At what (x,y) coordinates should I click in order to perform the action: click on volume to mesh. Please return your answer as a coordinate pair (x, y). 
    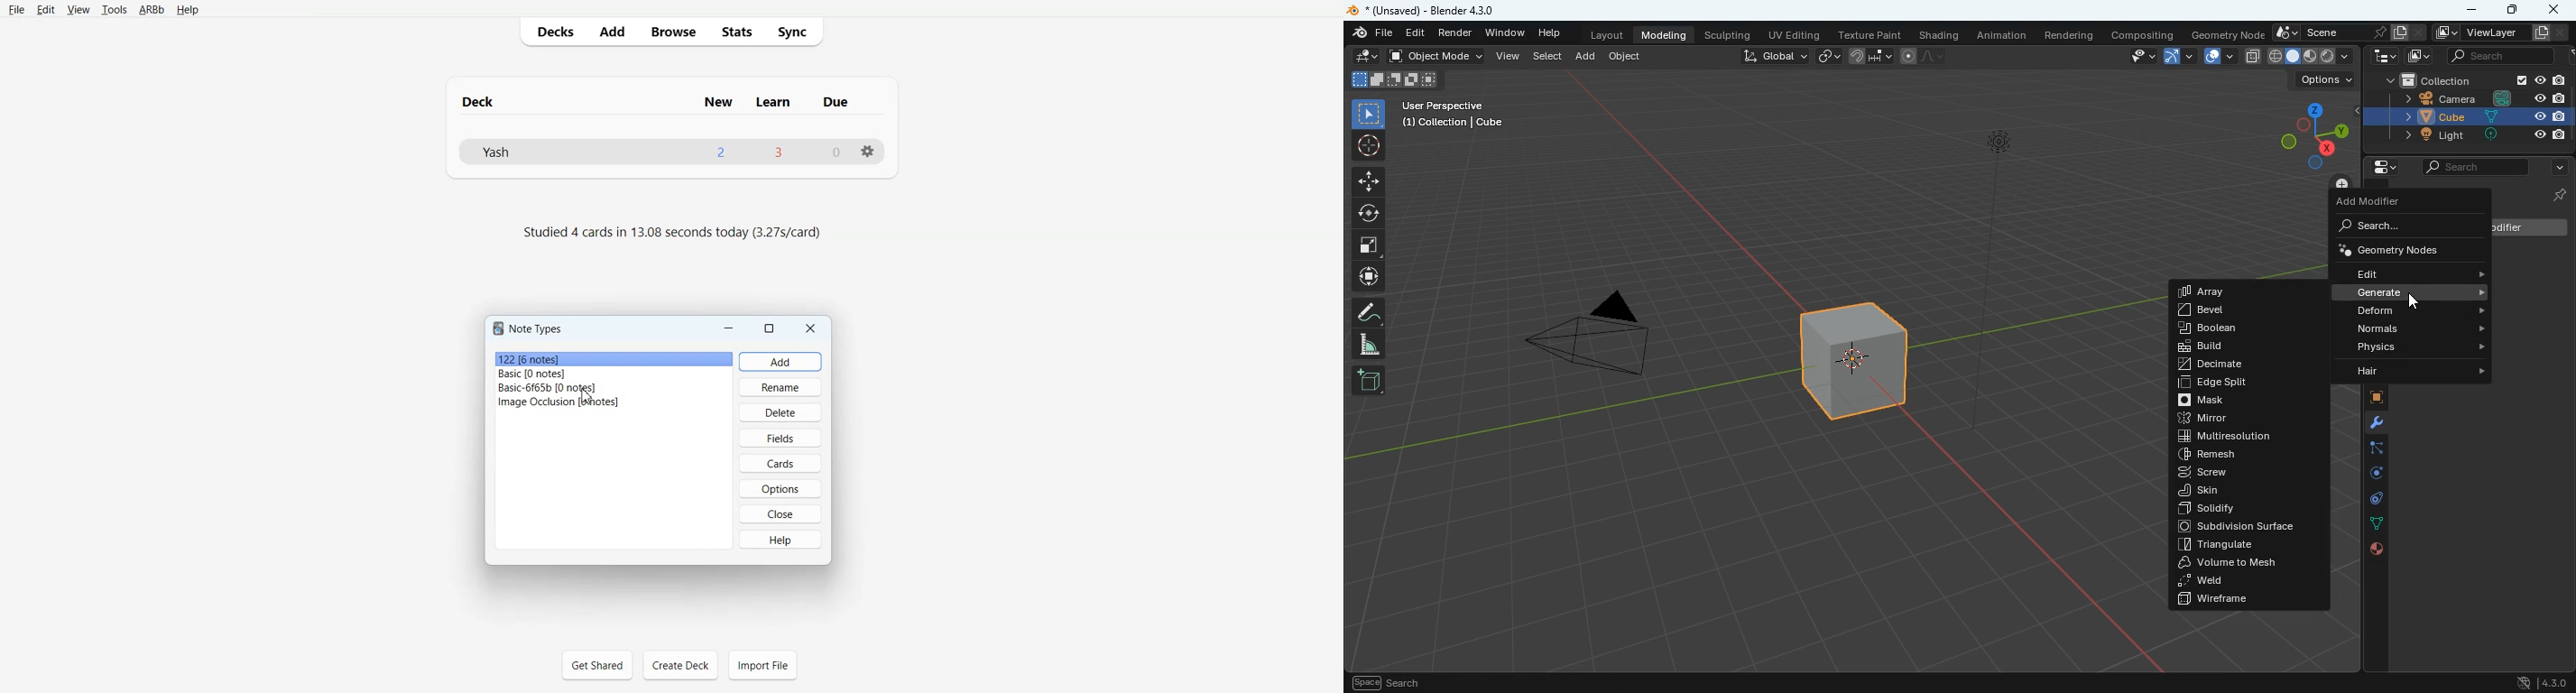
    Looking at the image, I should click on (2247, 563).